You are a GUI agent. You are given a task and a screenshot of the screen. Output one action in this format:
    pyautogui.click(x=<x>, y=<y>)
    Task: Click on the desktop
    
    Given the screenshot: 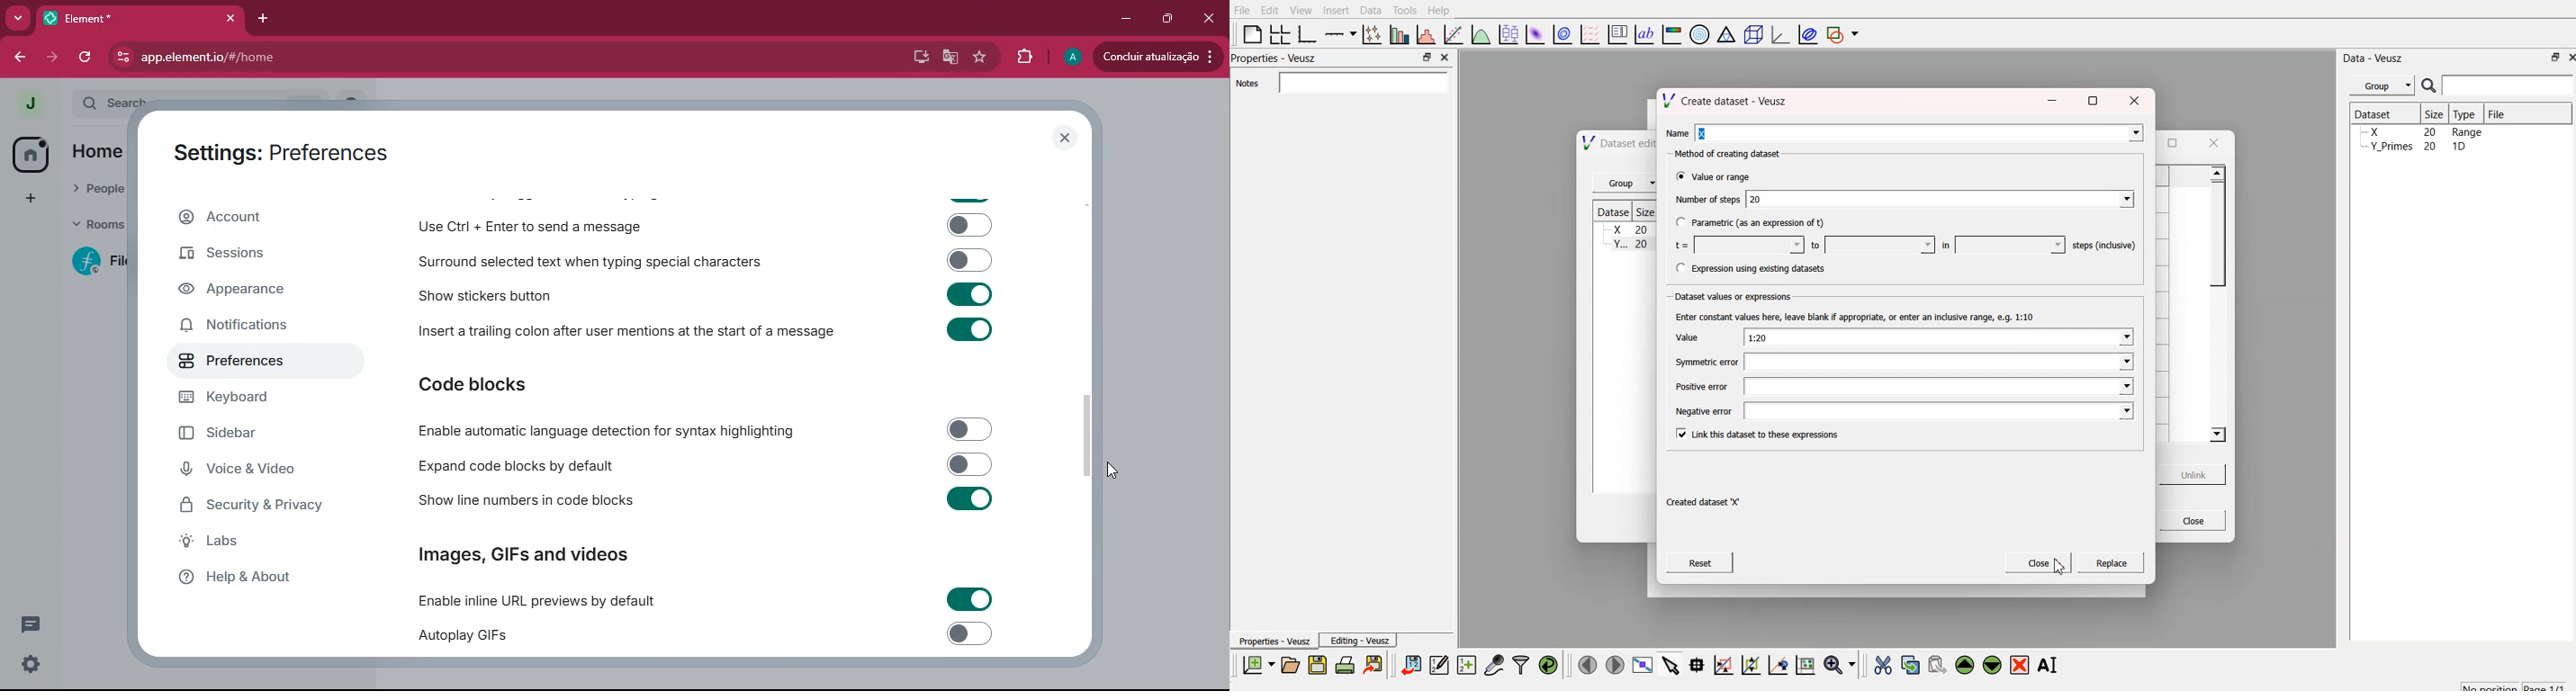 What is the action you would take?
    pyautogui.click(x=915, y=58)
    